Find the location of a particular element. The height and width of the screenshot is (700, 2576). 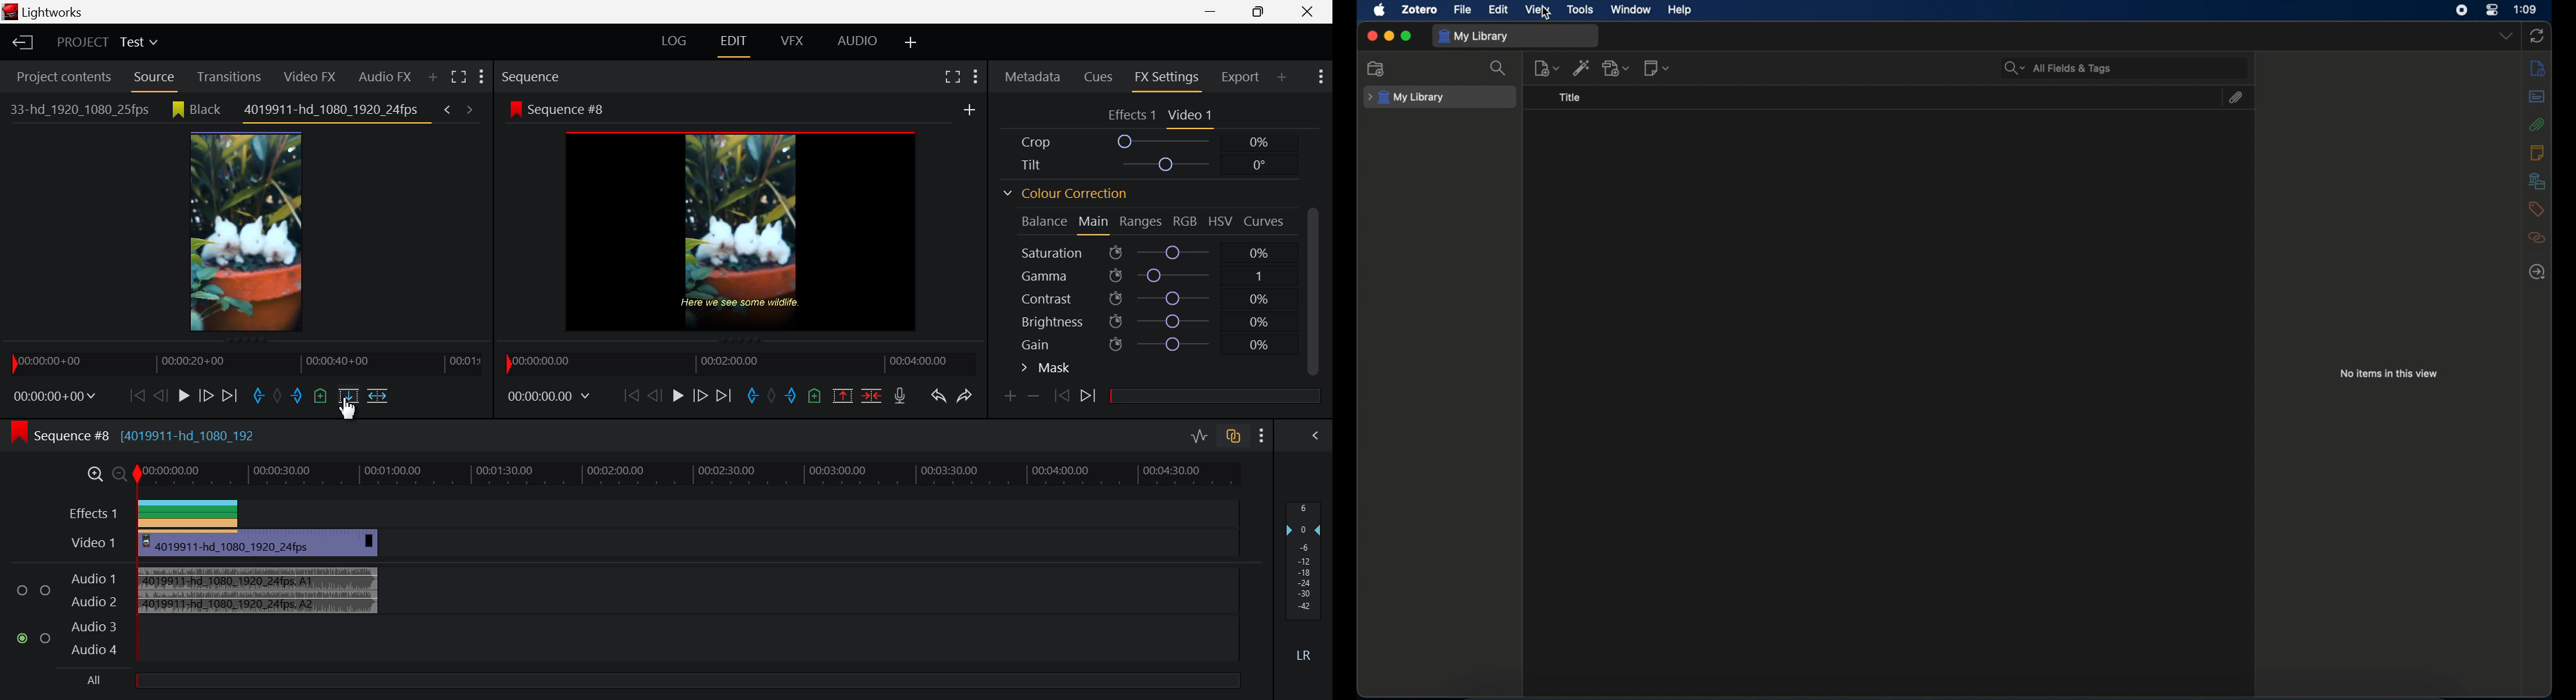

new collections is located at coordinates (1378, 68).